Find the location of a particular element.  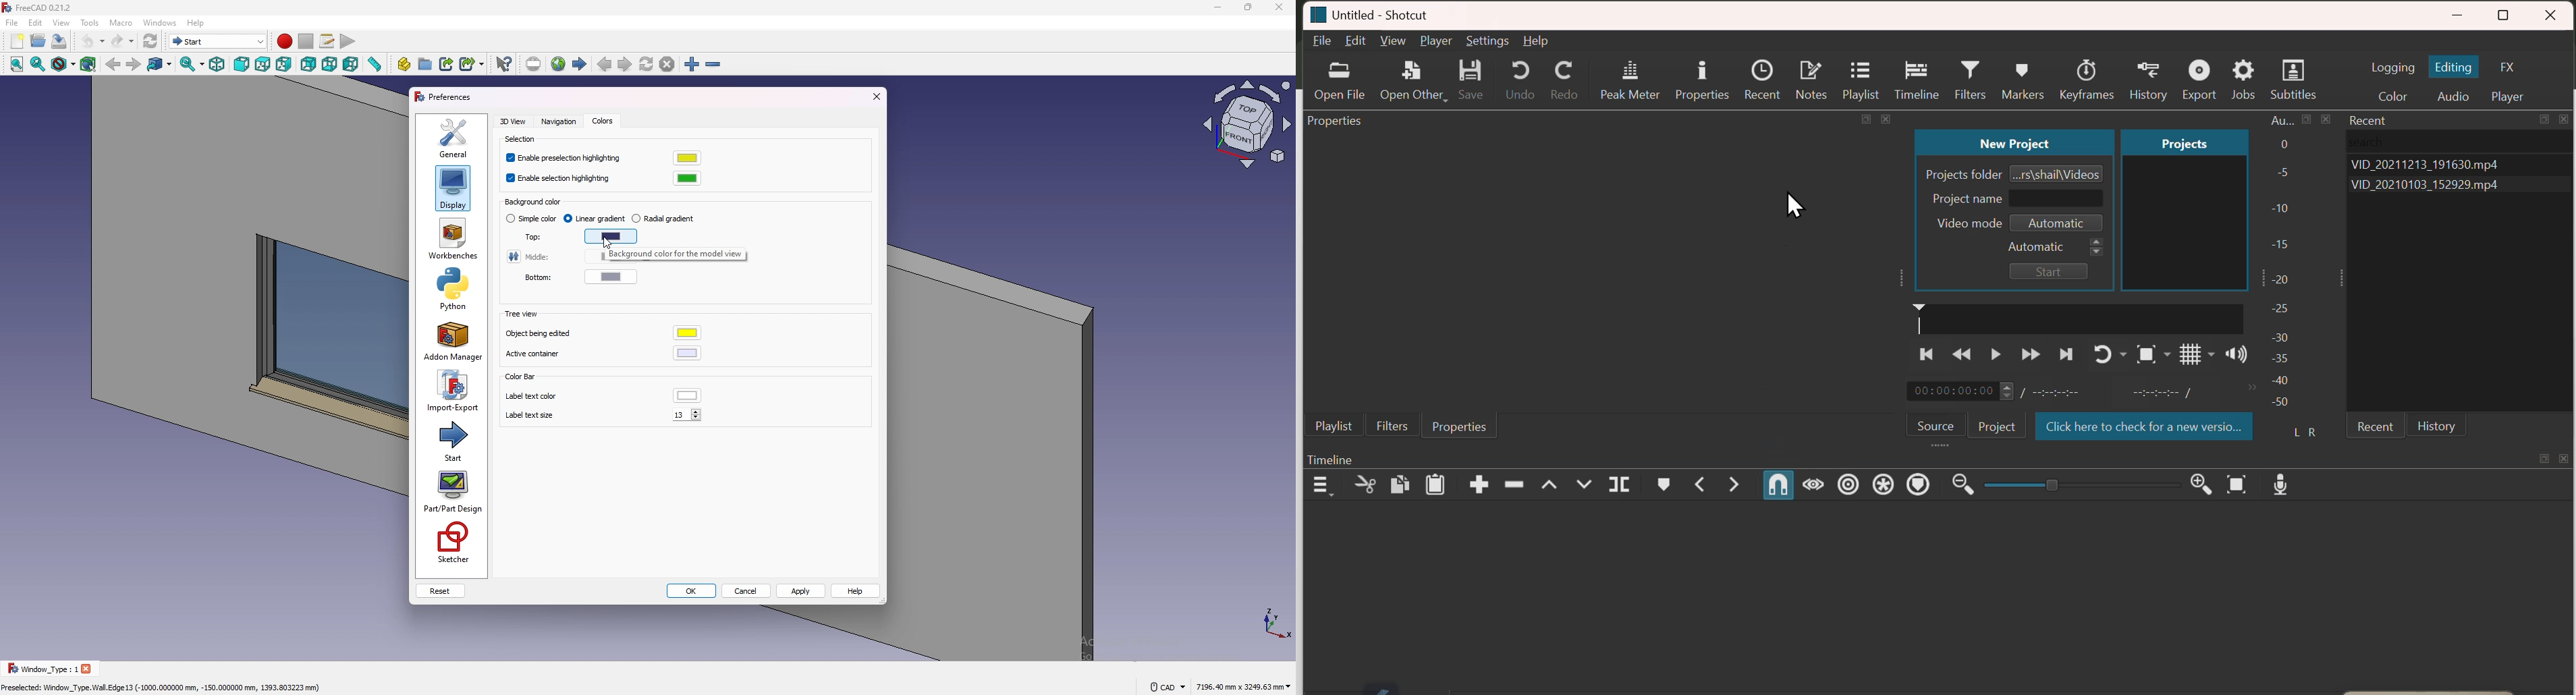

active container color is located at coordinates (687, 353).